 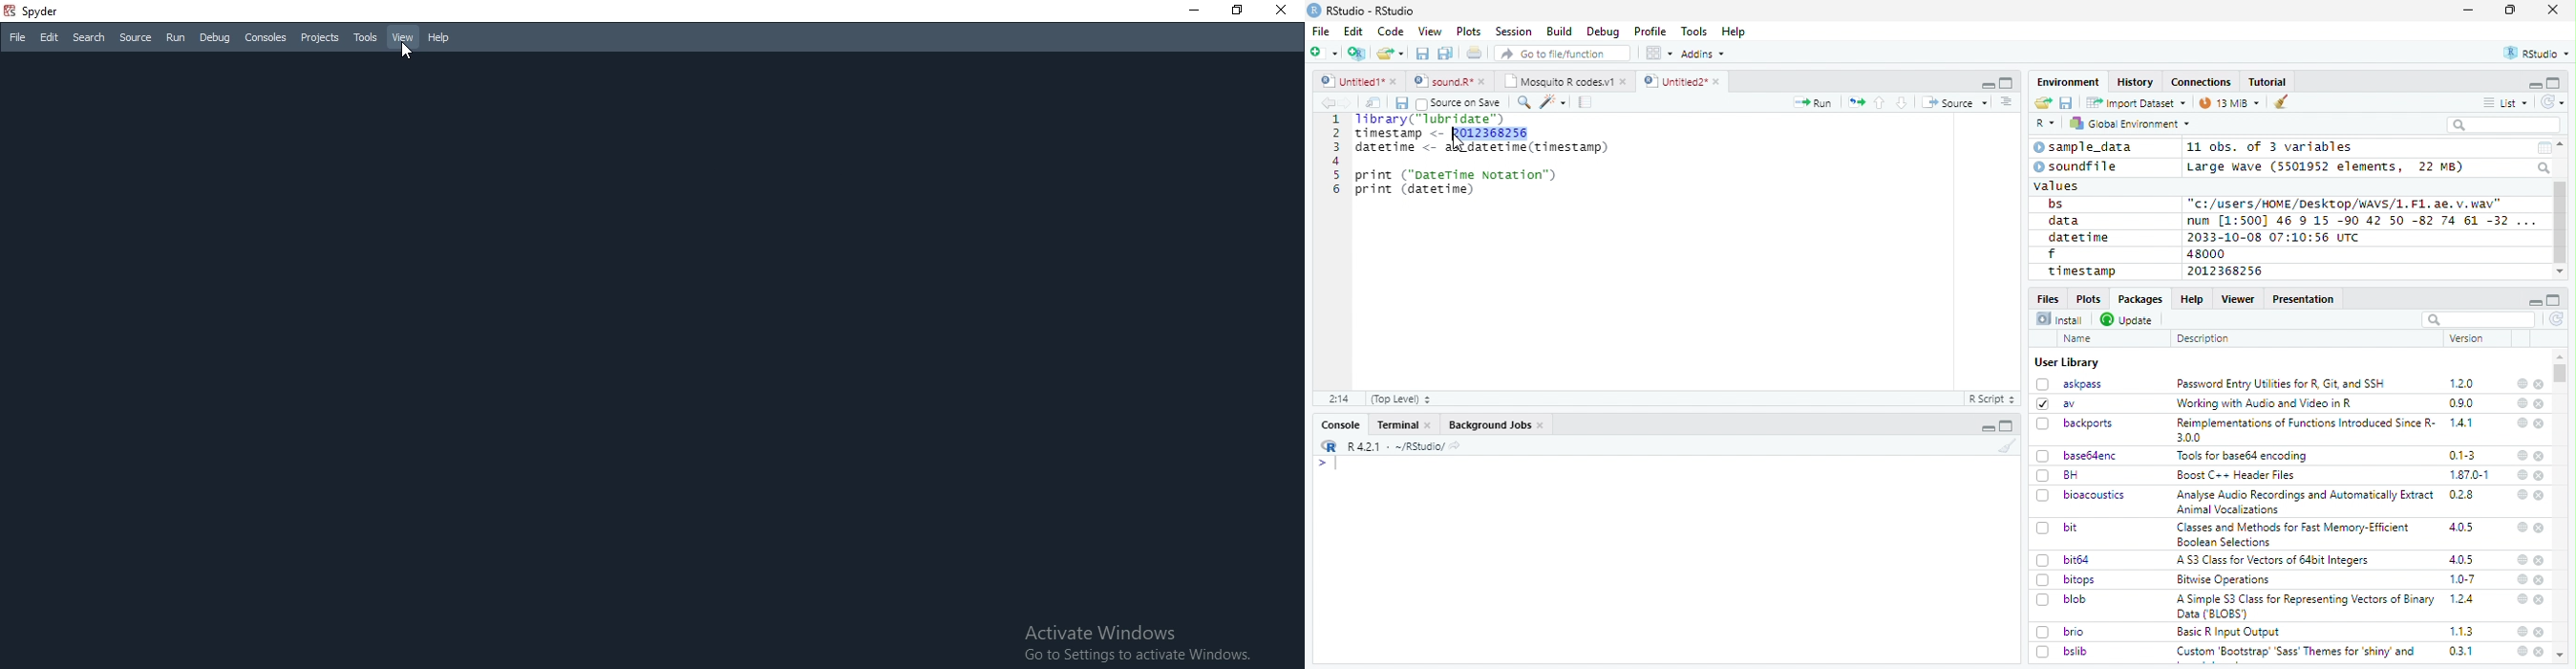 I want to click on 1.2.0, so click(x=2464, y=383).